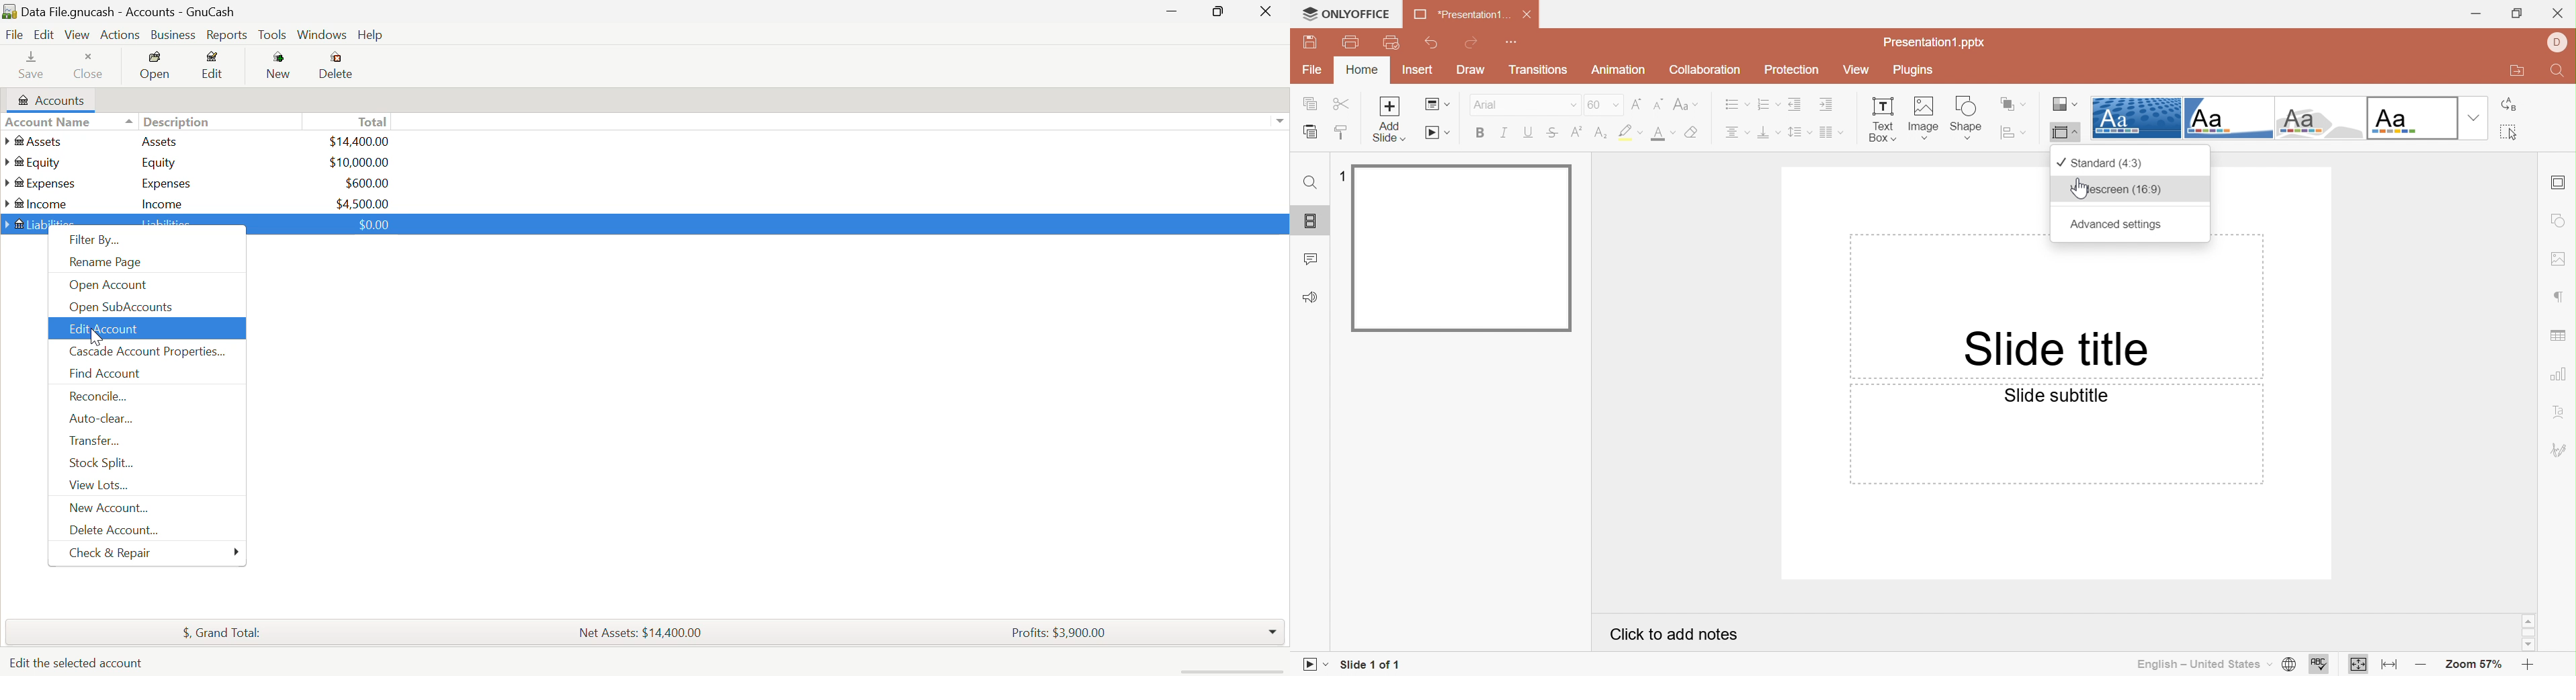  I want to click on Profits, so click(1053, 631).